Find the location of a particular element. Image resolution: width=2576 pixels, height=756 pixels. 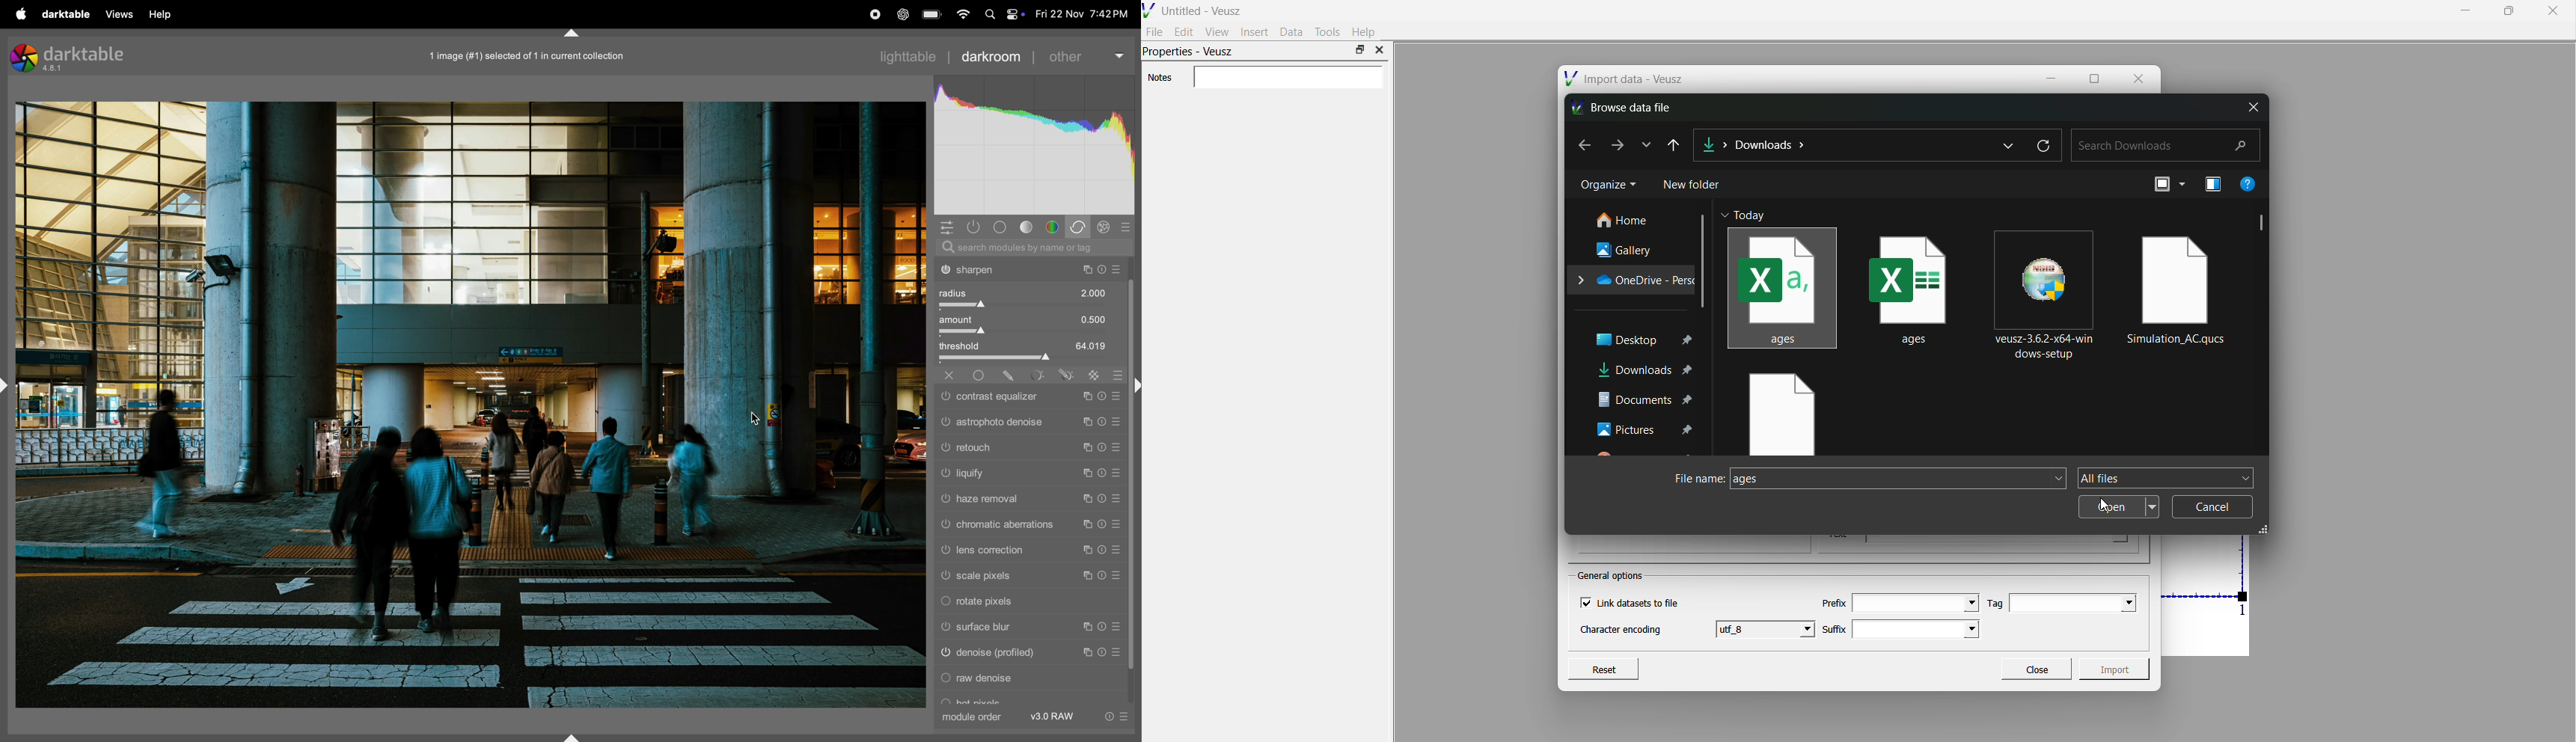

spotlight search is located at coordinates (990, 16).